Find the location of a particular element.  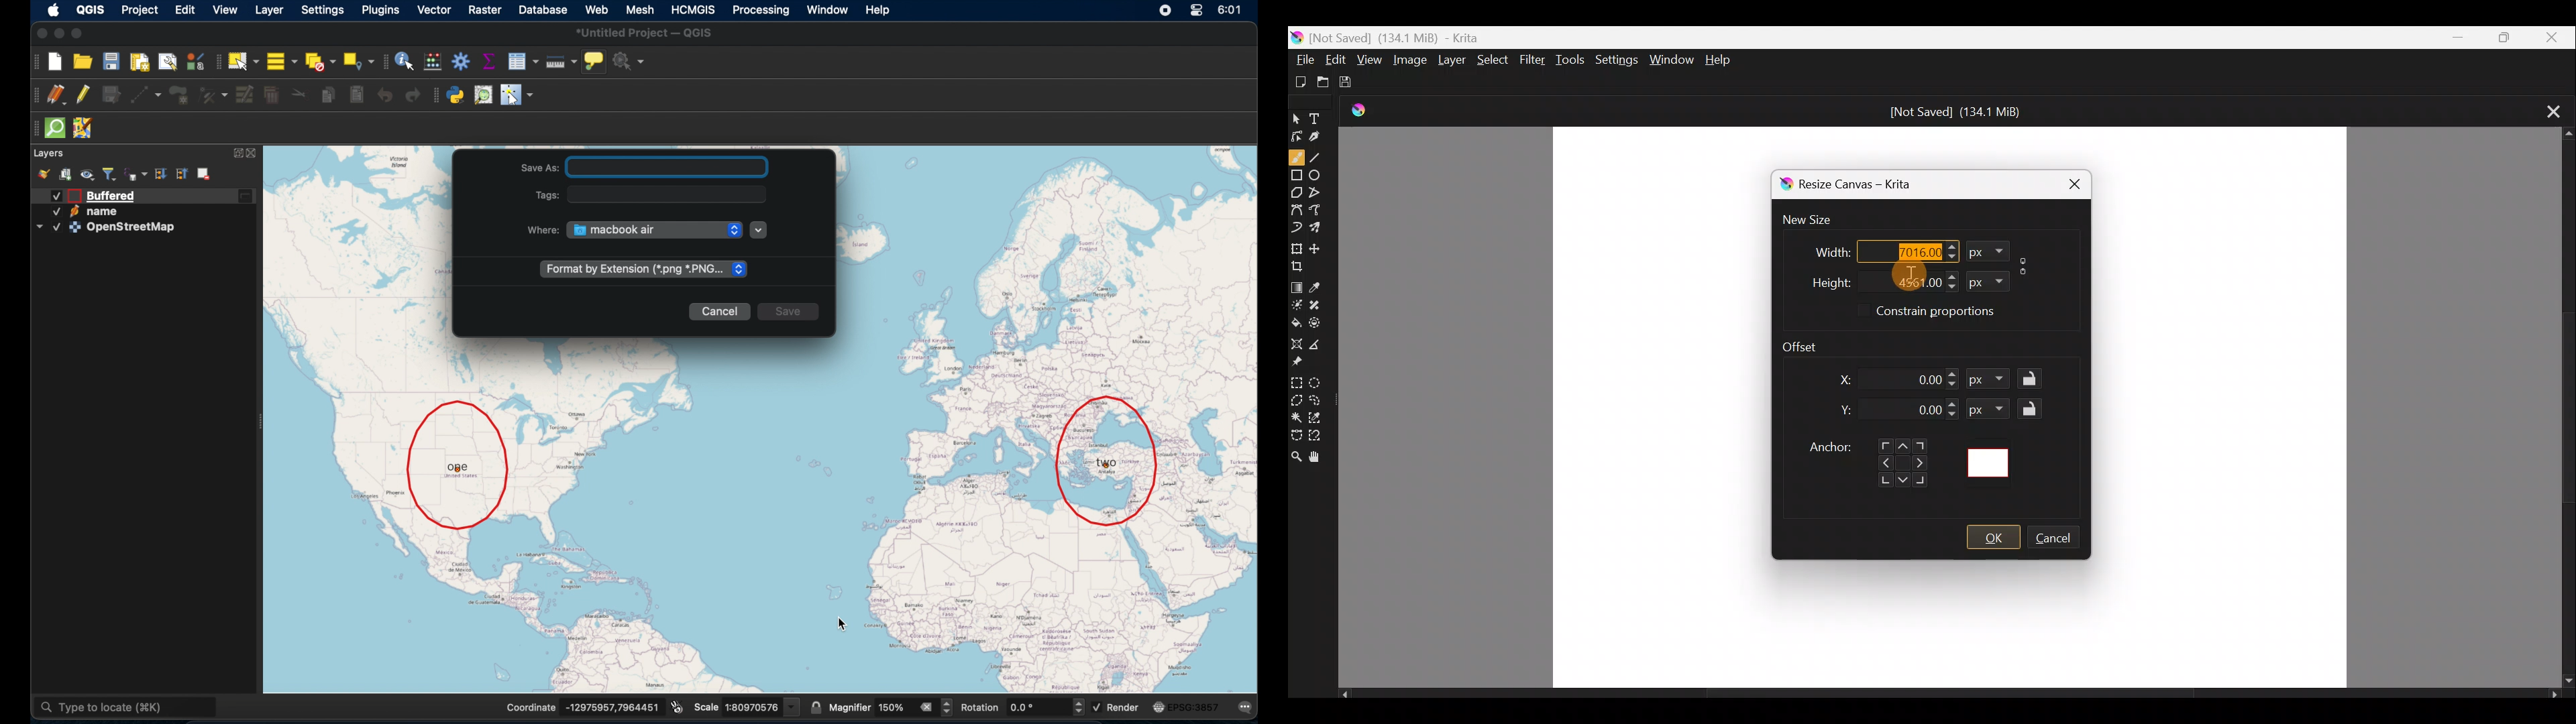

Transform a layer/selection is located at coordinates (1297, 248).